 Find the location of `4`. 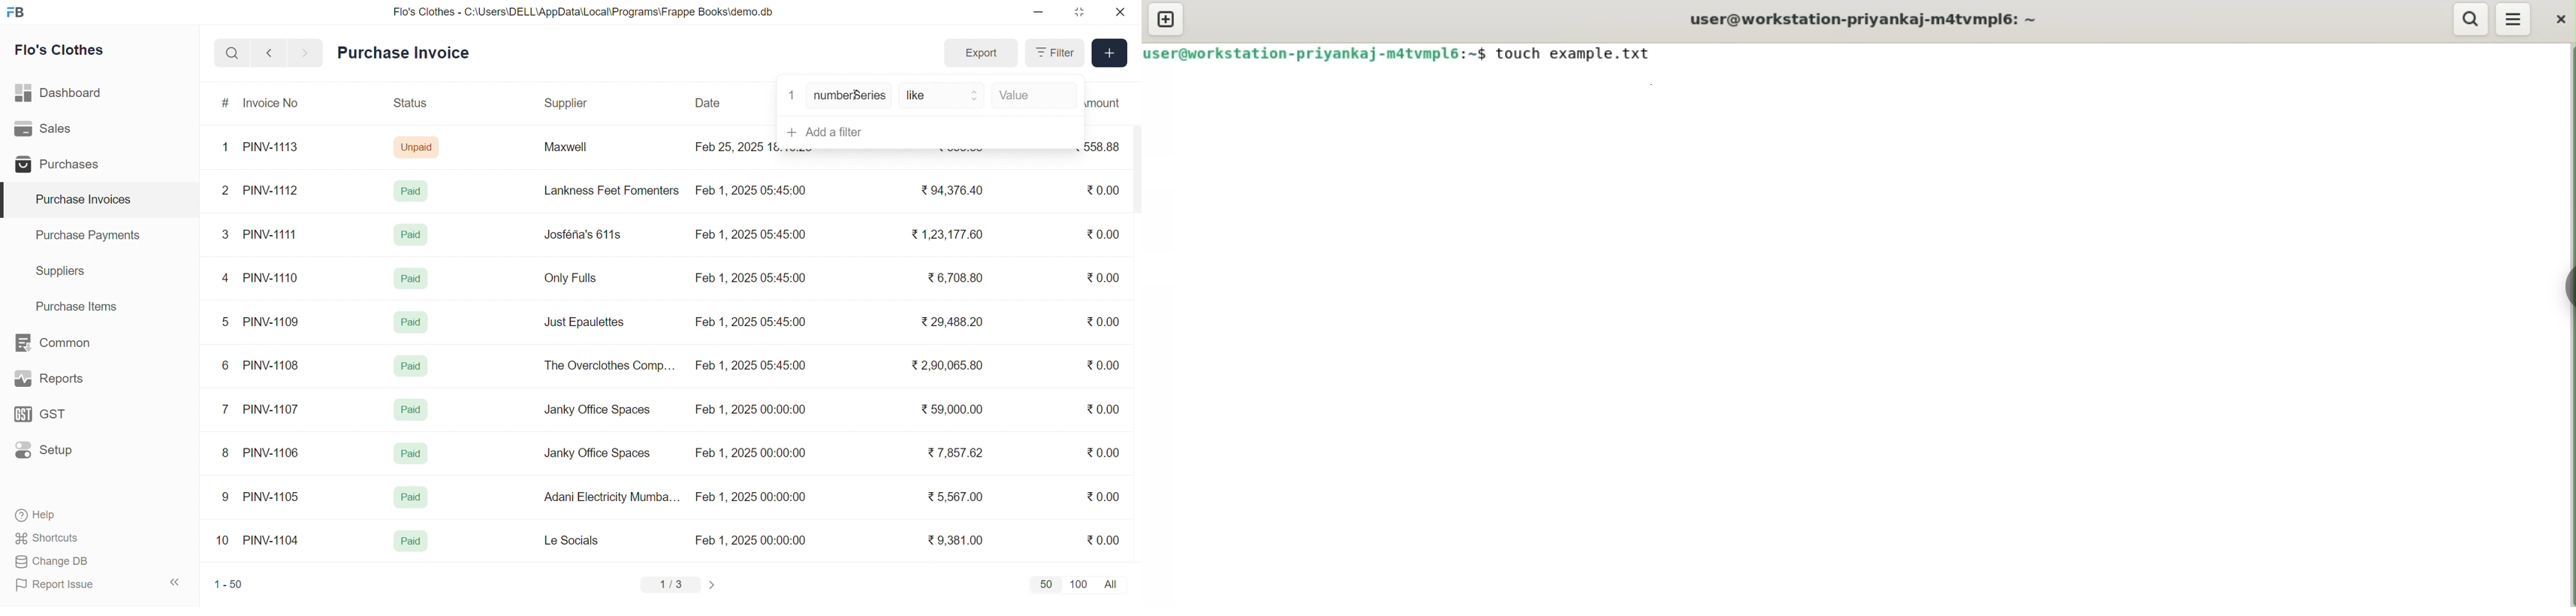

4 is located at coordinates (228, 279).